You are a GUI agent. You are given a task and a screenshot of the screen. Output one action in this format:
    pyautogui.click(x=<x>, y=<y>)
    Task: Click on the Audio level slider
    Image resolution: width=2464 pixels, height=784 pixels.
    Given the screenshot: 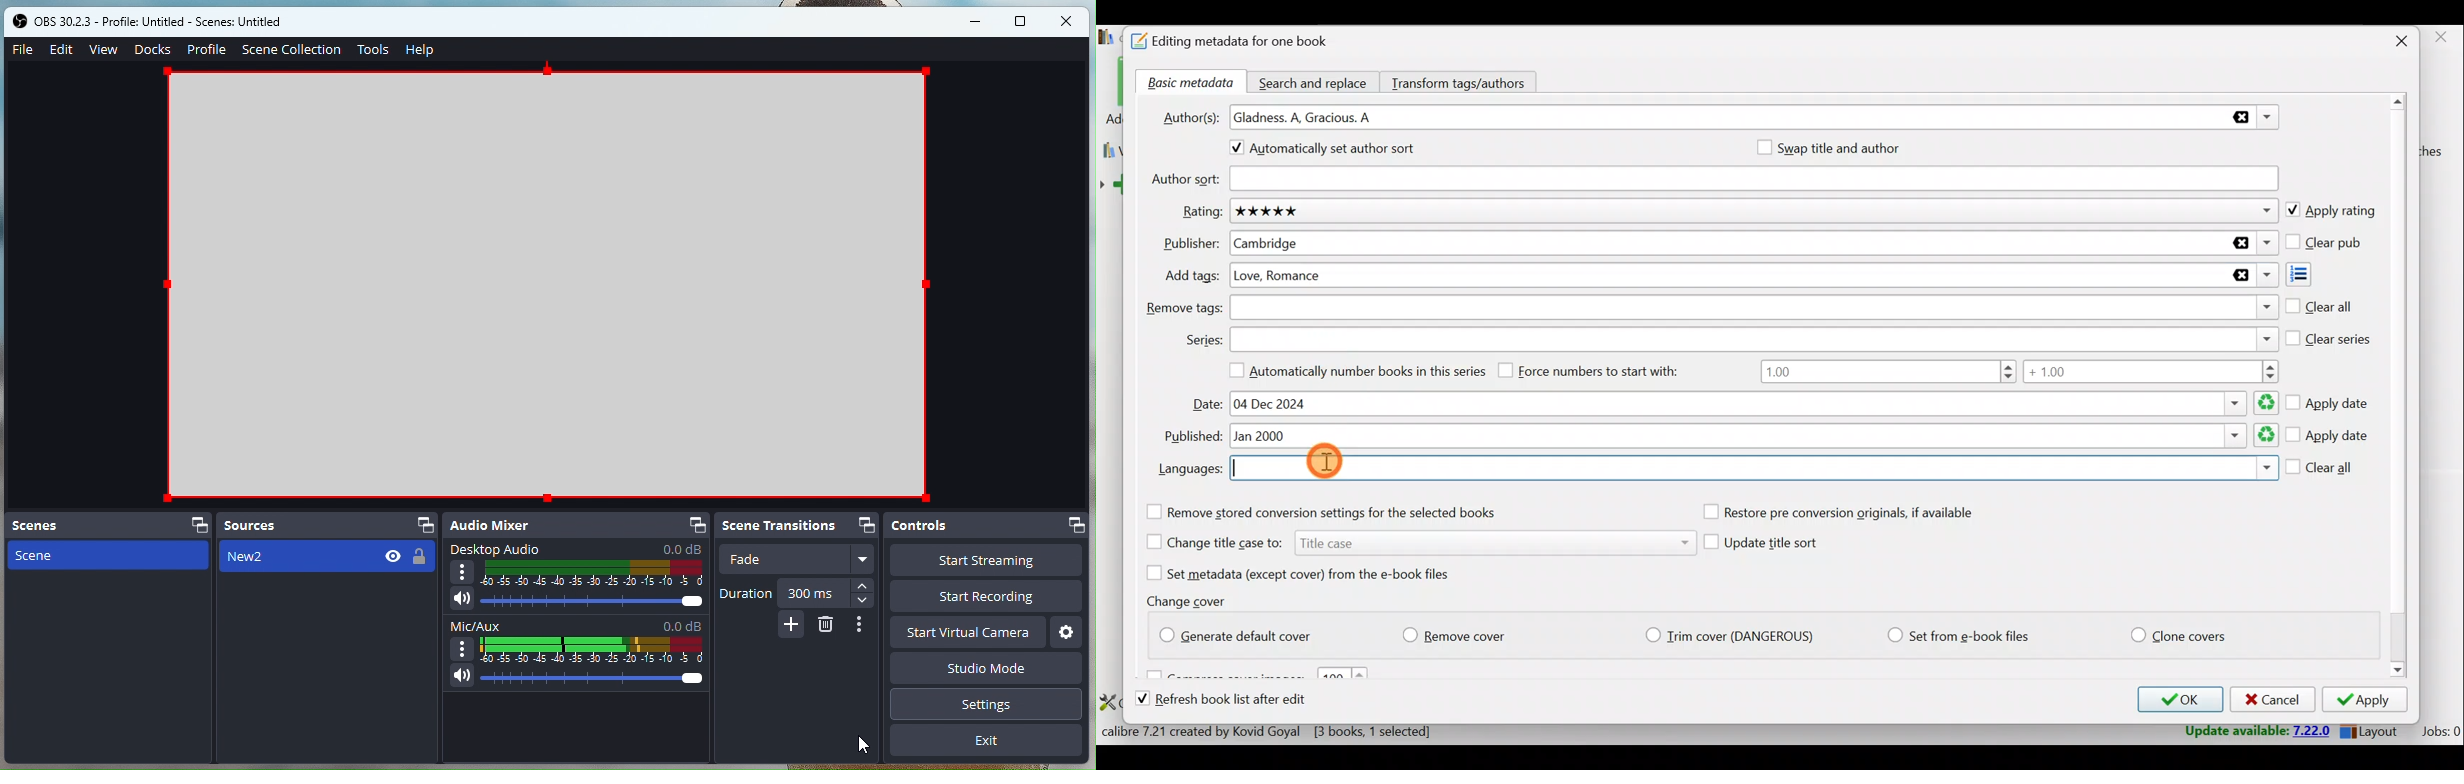 What is the action you would take?
    pyautogui.click(x=594, y=602)
    